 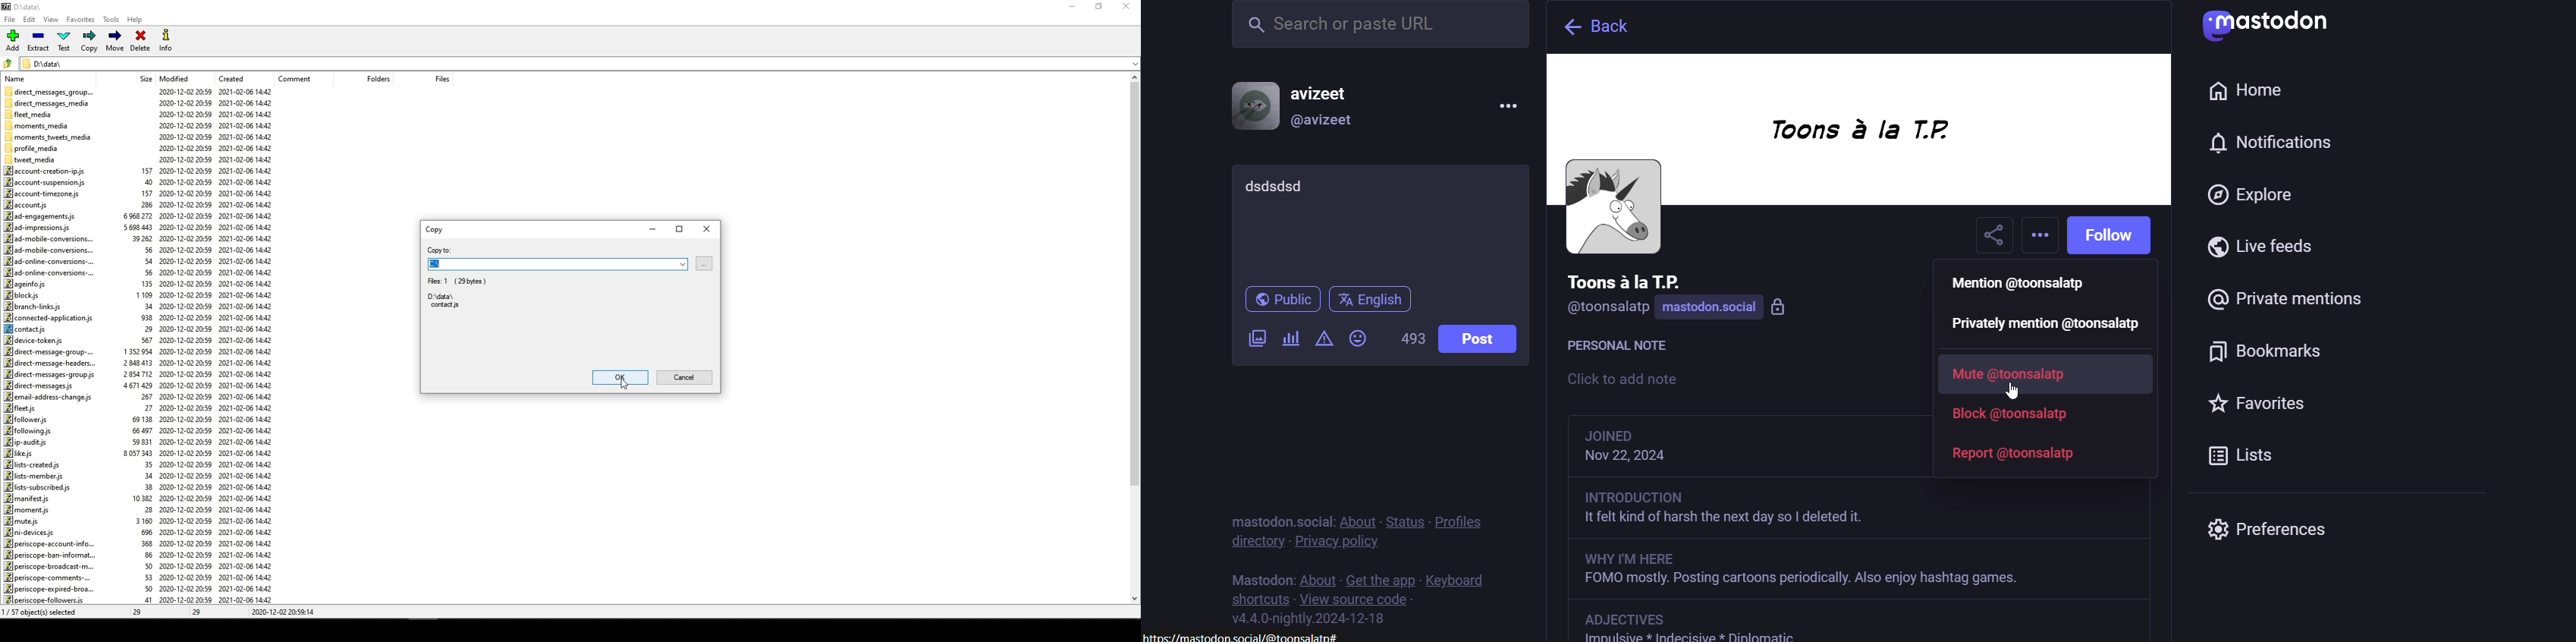 I want to click on device-token.js, so click(x=36, y=340).